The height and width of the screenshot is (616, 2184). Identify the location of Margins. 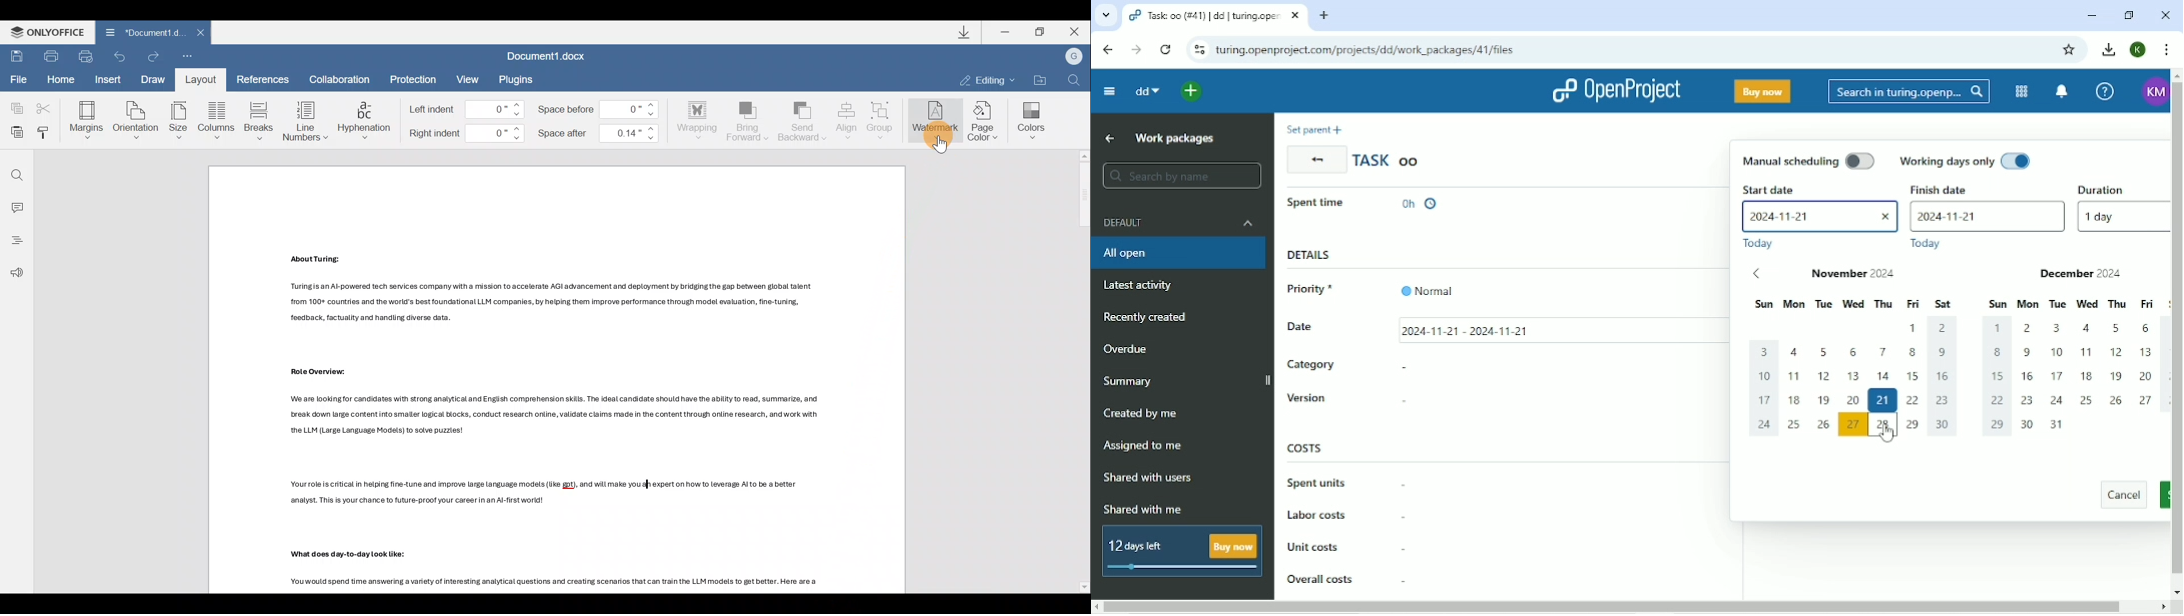
(89, 118).